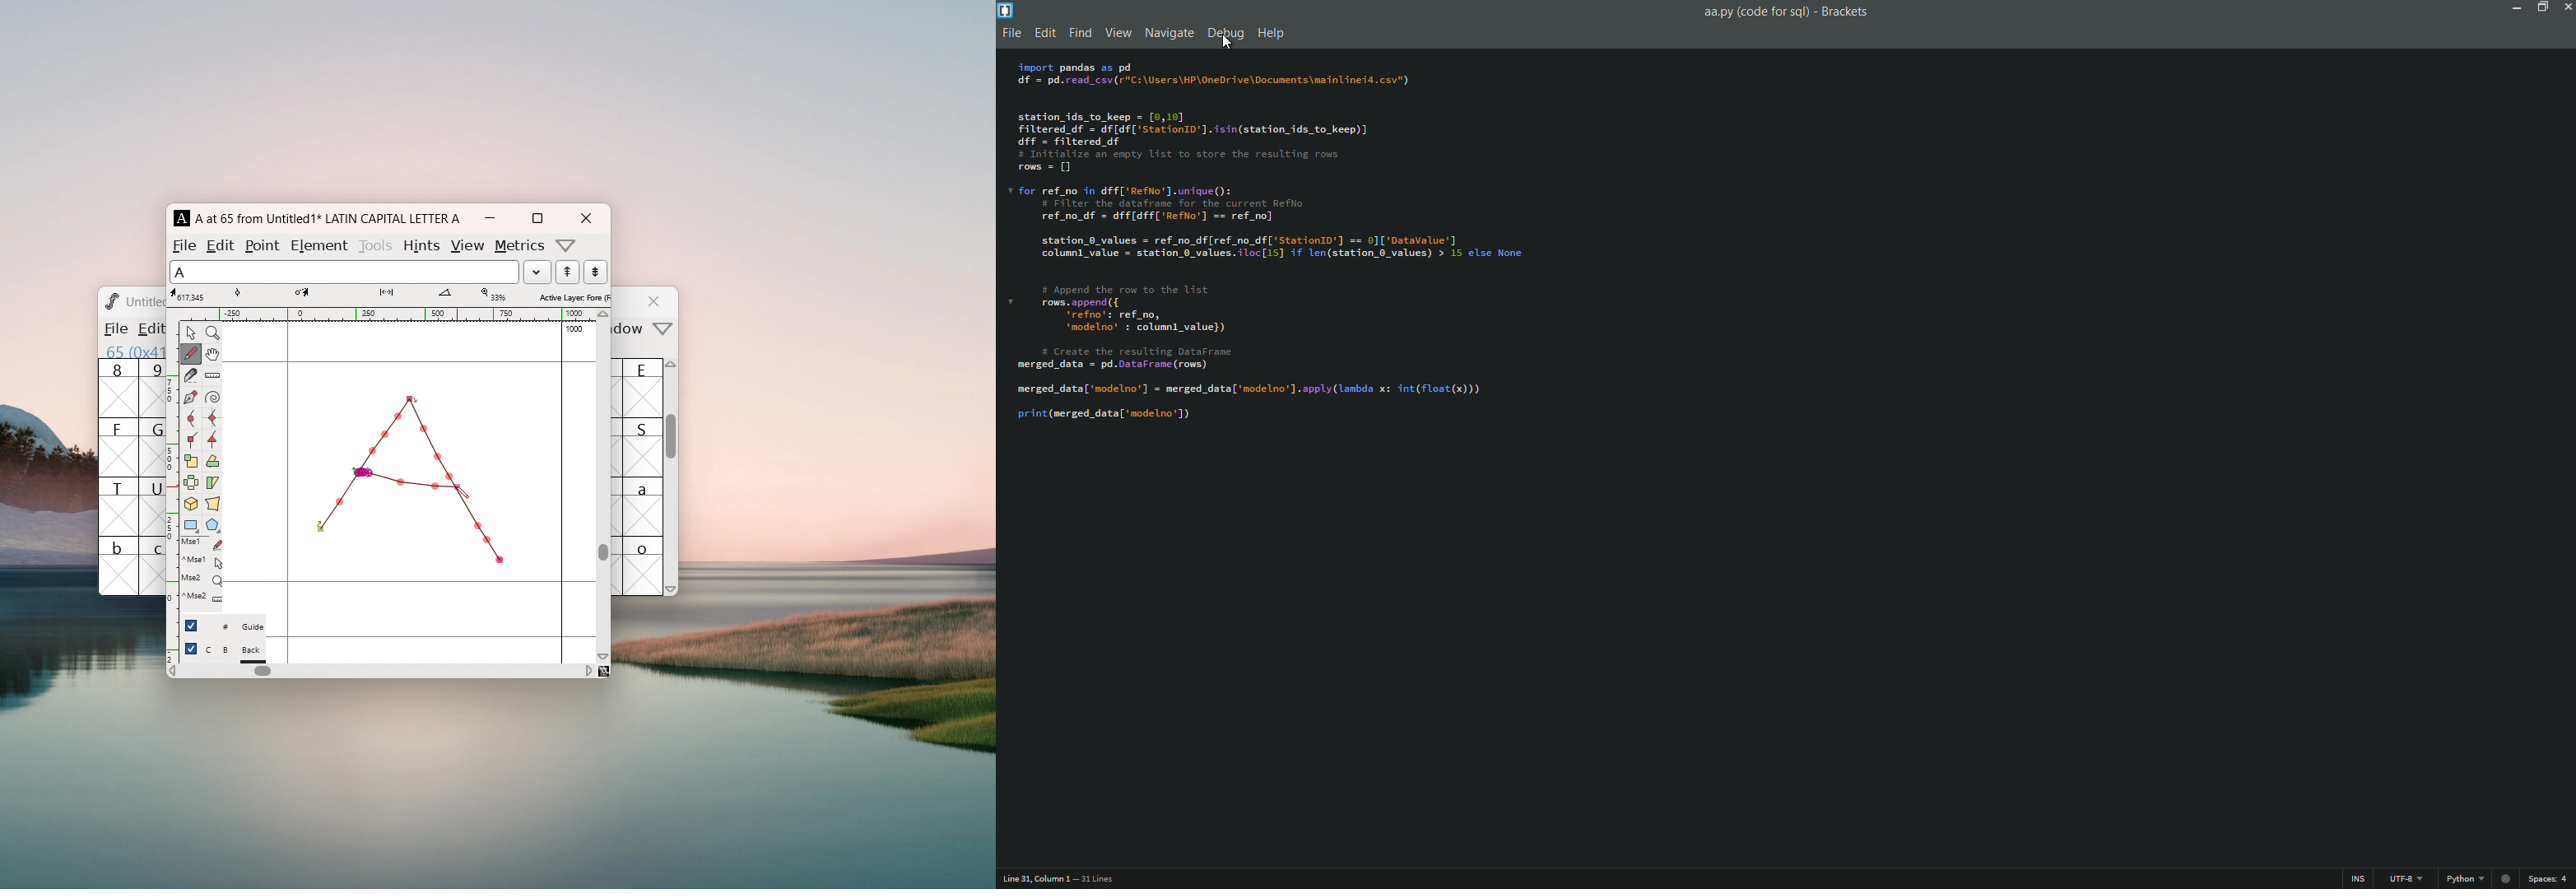  Describe the element at coordinates (212, 376) in the screenshot. I see `measure distance, angle between points` at that location.